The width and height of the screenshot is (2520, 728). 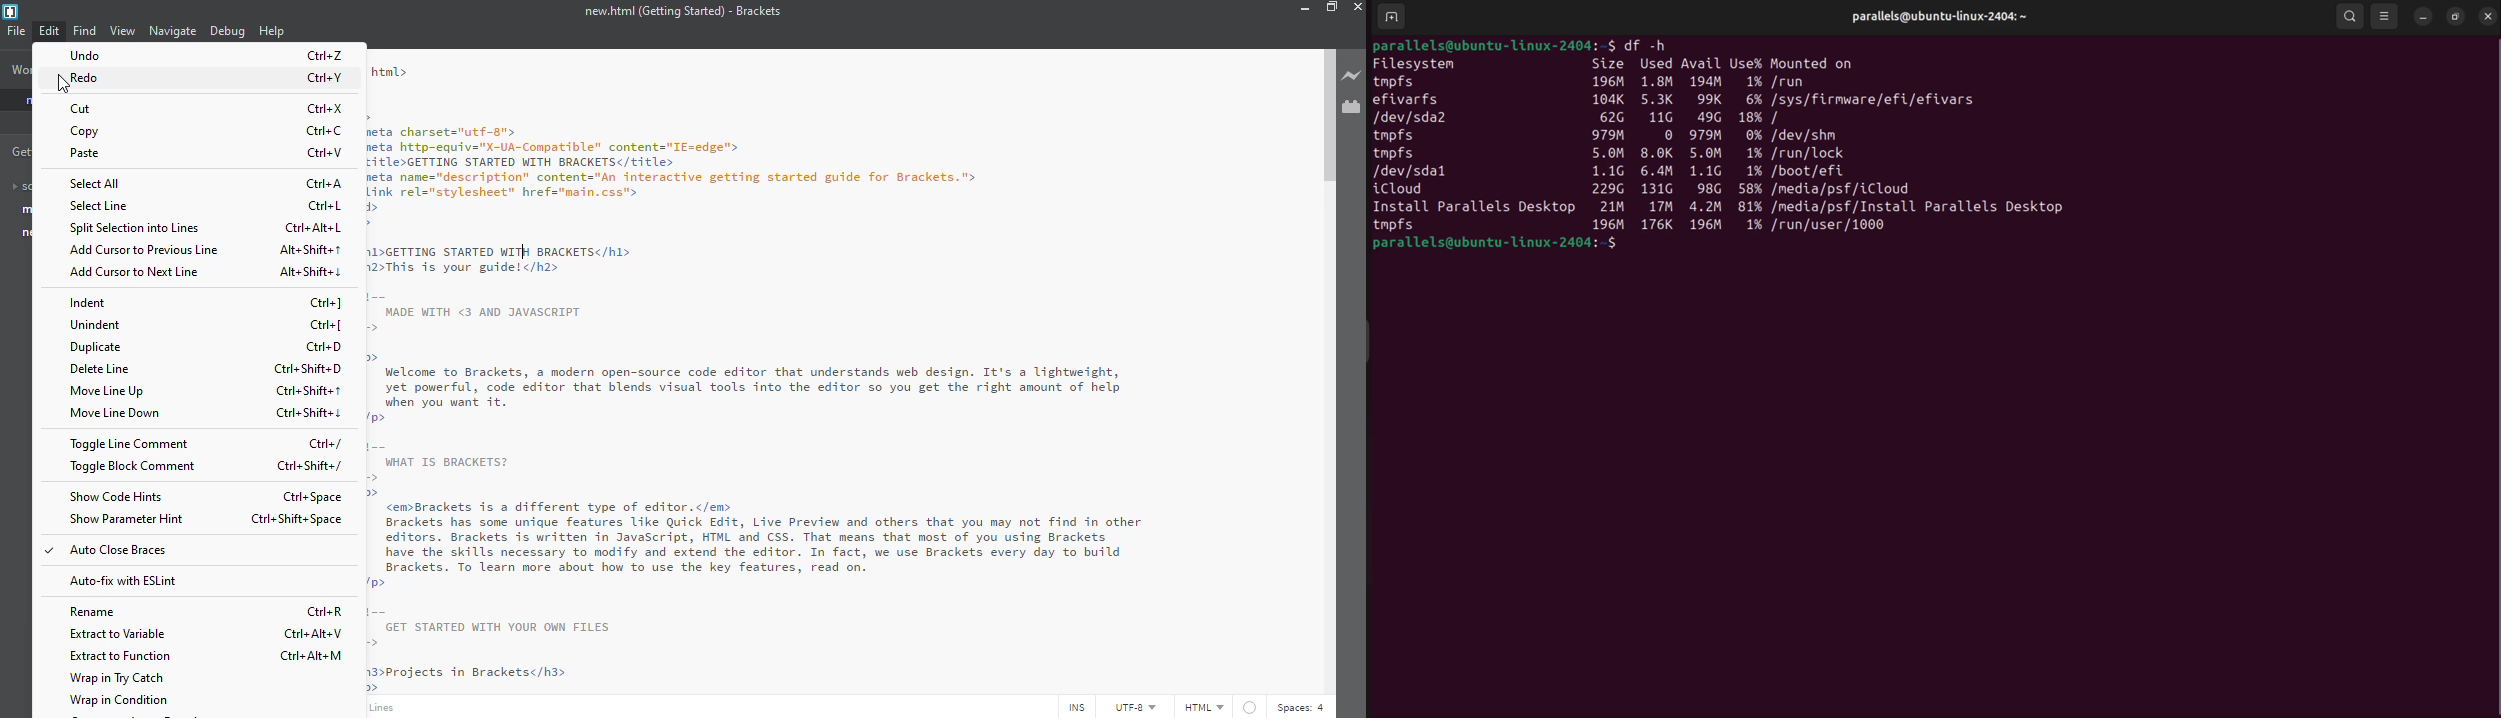 What do you see at coordinates (1922, 208) in the screenshot?
I see `/media/psf/ install parallels` at bounding box center [1922, 208].